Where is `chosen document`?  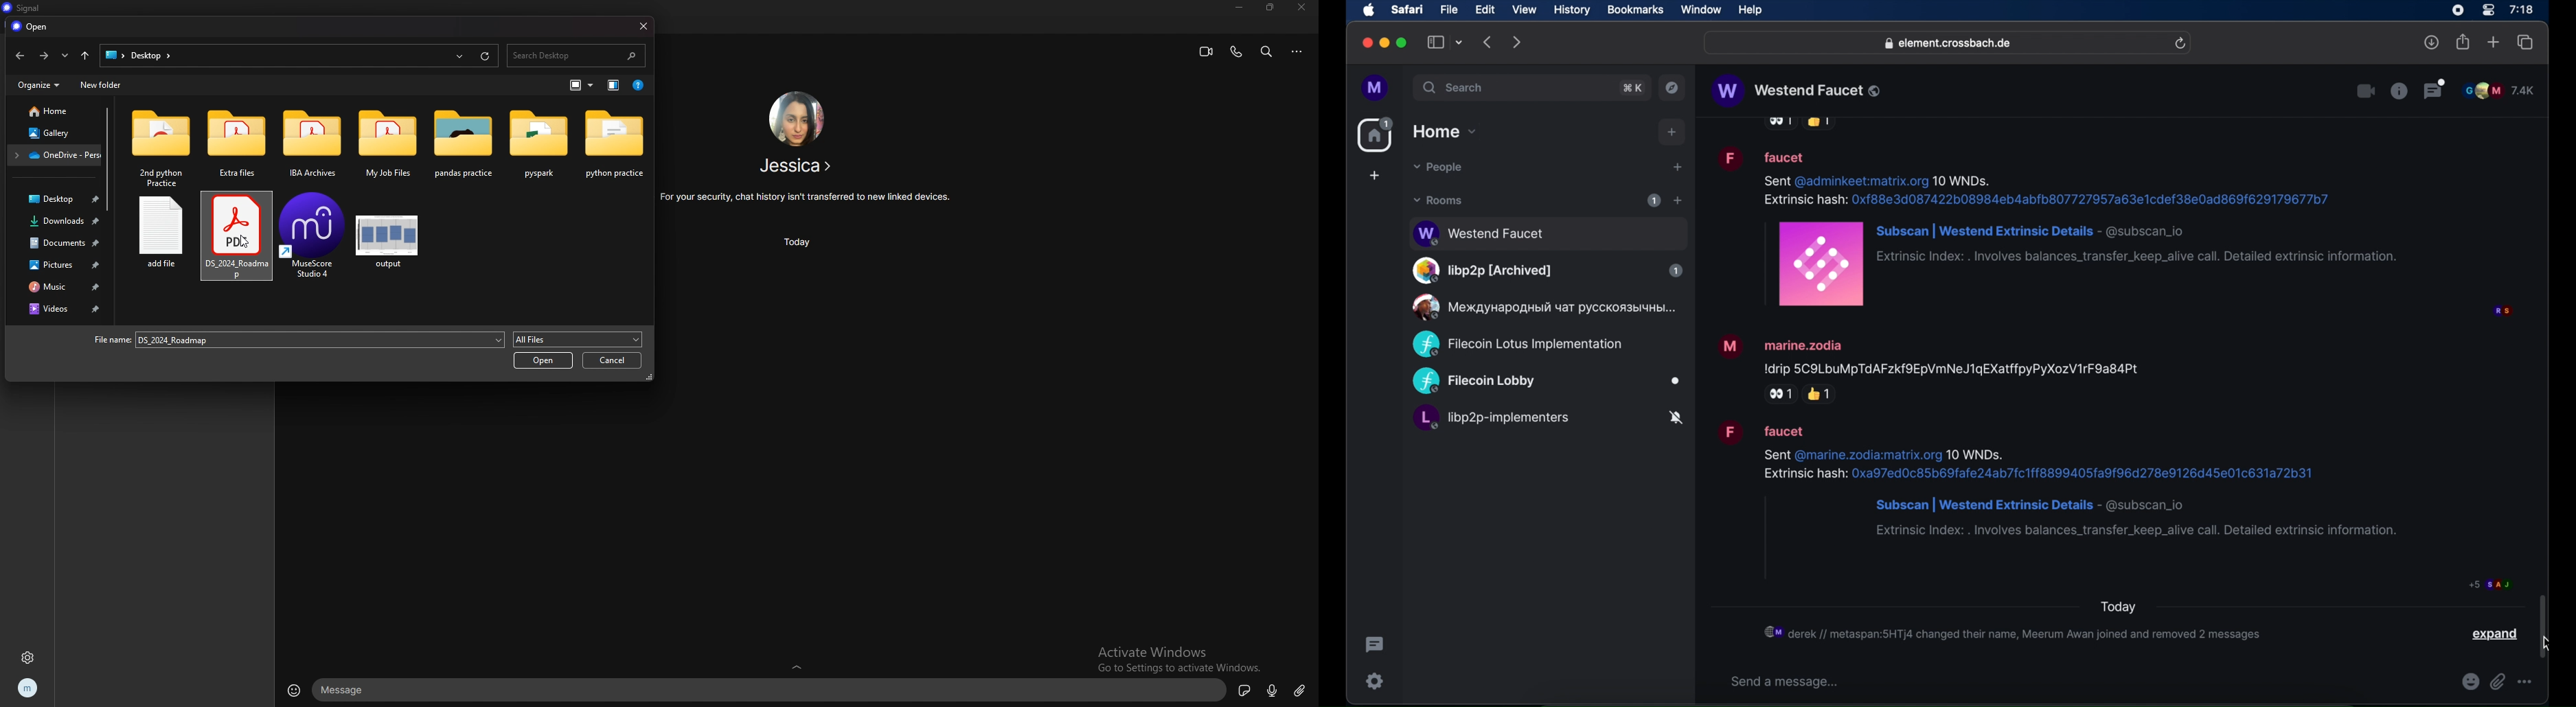
chosen document is located at coordinates (236, 237).